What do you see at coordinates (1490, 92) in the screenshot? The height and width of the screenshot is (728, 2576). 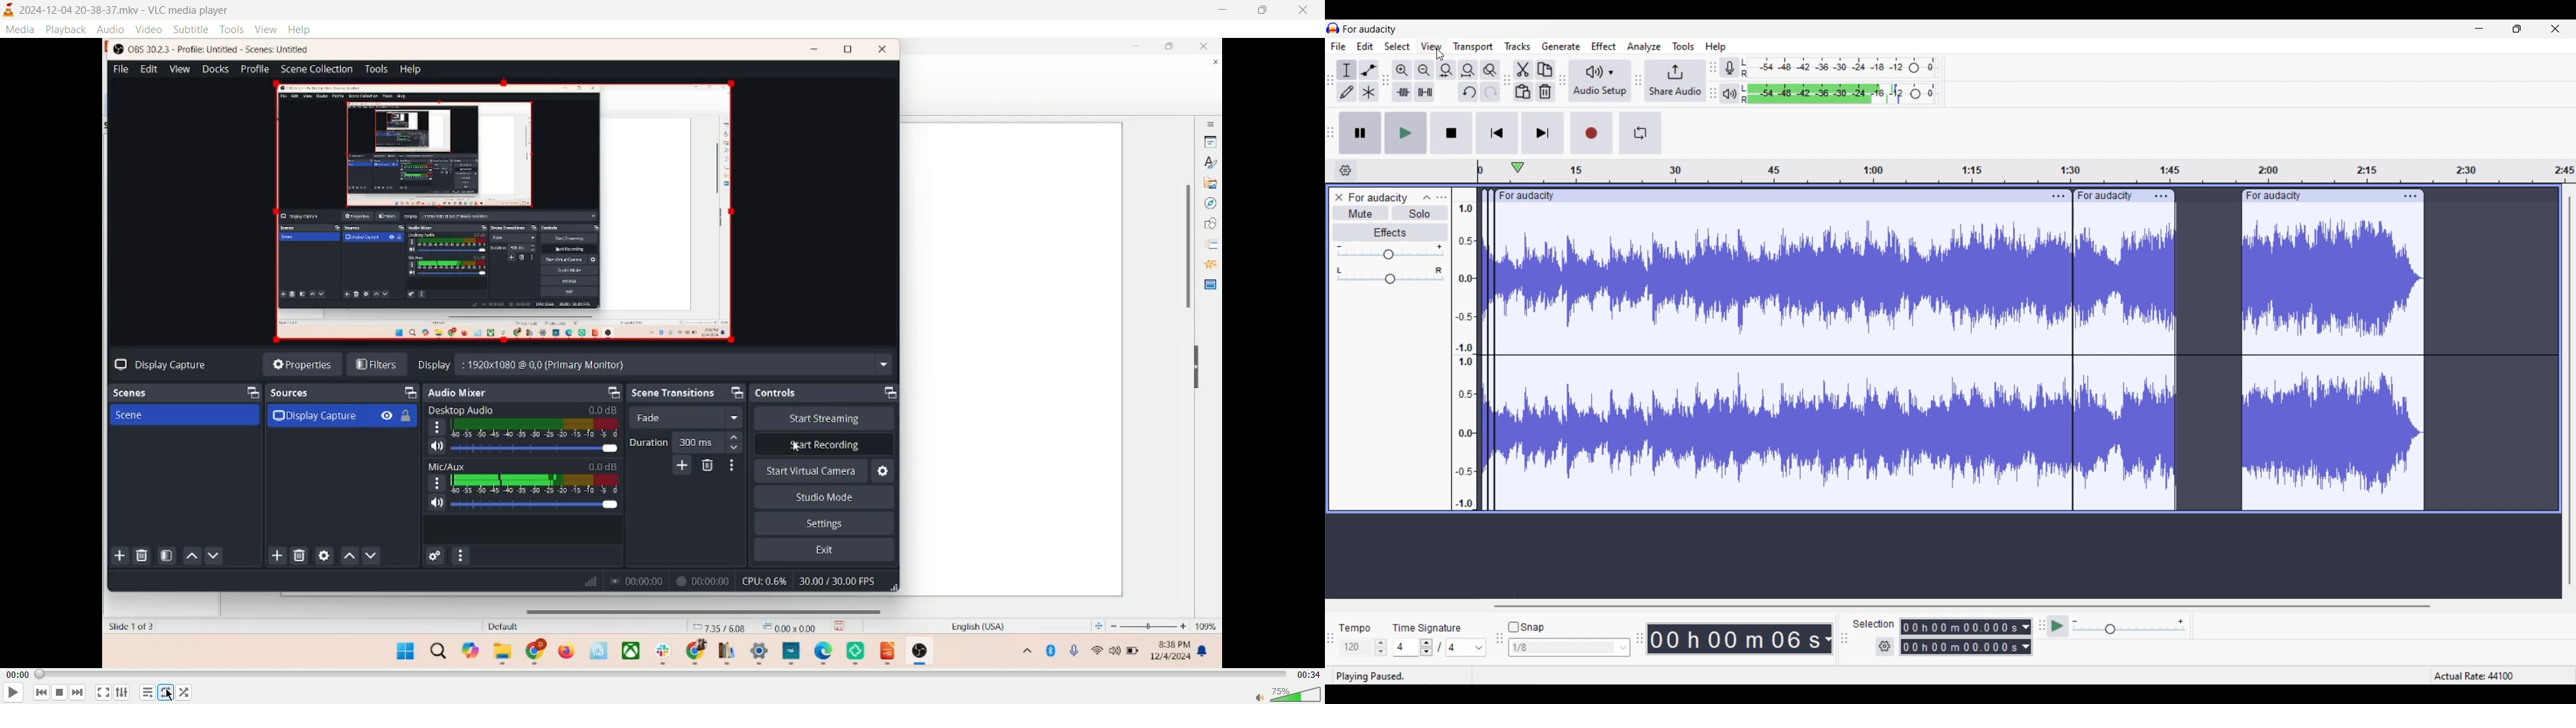 I see `Redo` at bounding box center [1490, 92].